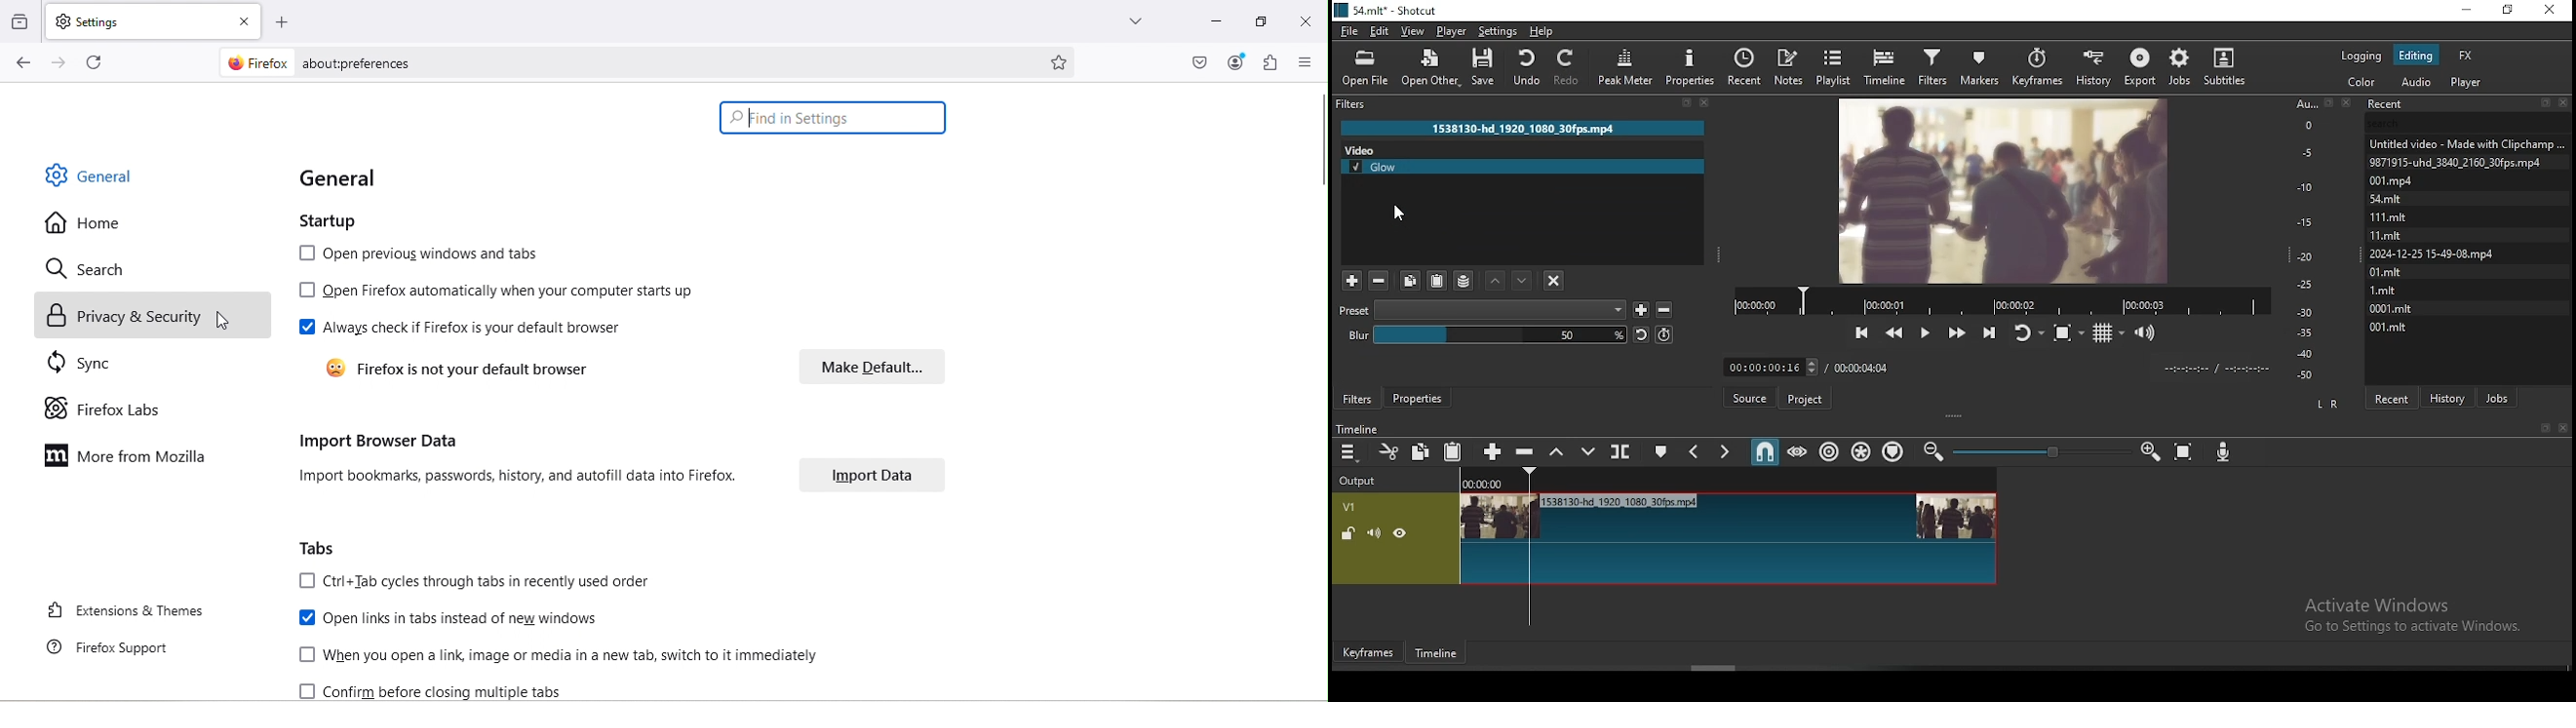 The image size is (2576, 728). Describe the element at coordinates (2545, 429) in the screenshot. I see `bookmark` at that location.